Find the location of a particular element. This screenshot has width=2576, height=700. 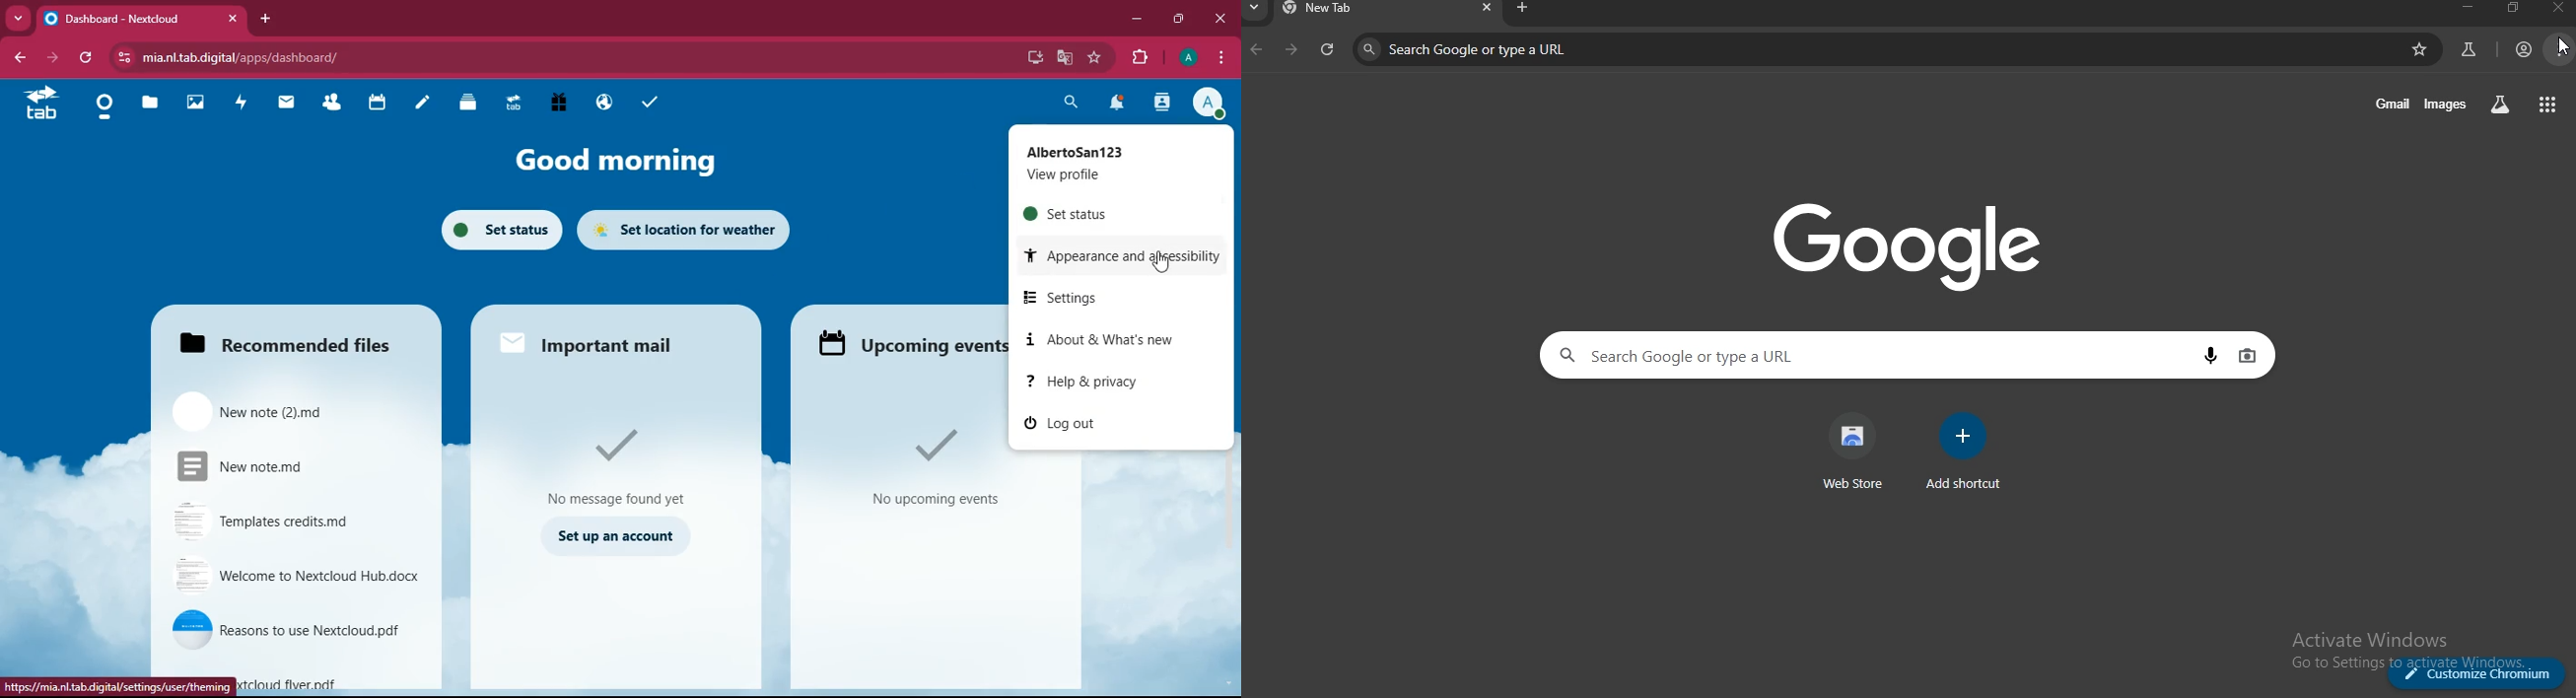

files is located at coordinates (151, 103).